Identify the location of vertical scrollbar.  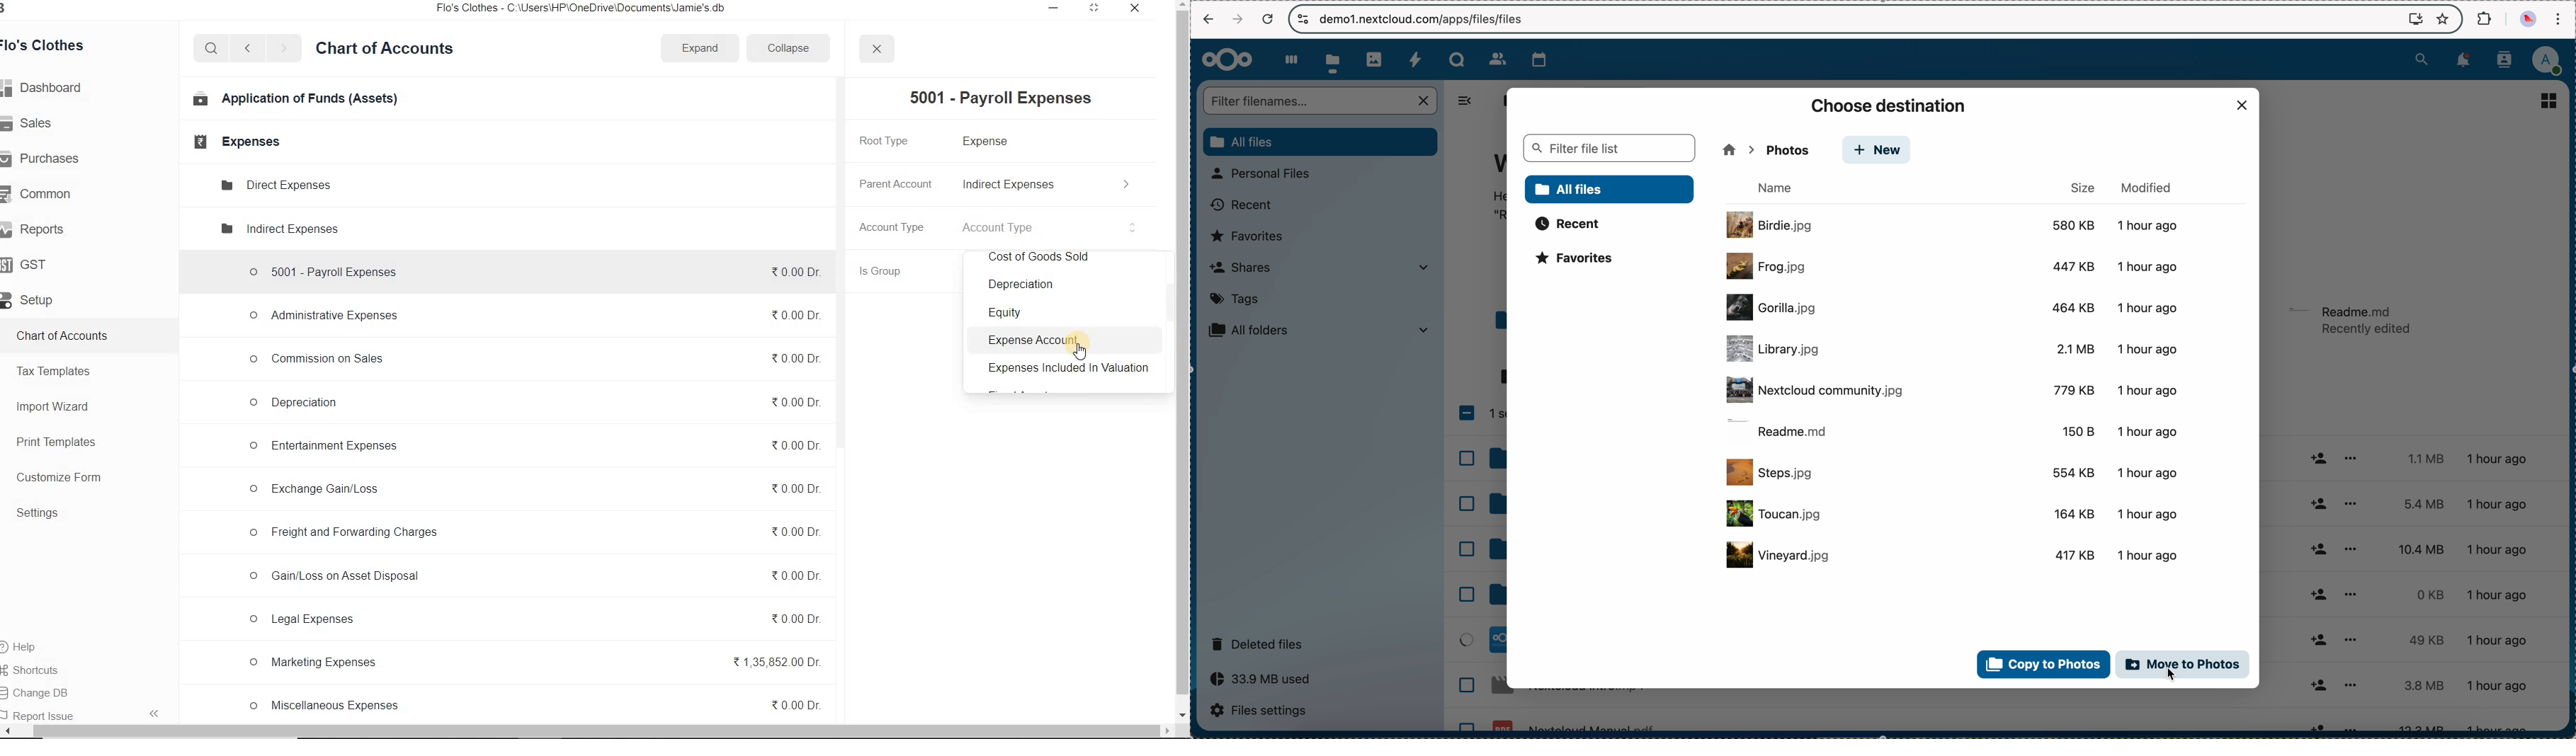
(1167, 311).